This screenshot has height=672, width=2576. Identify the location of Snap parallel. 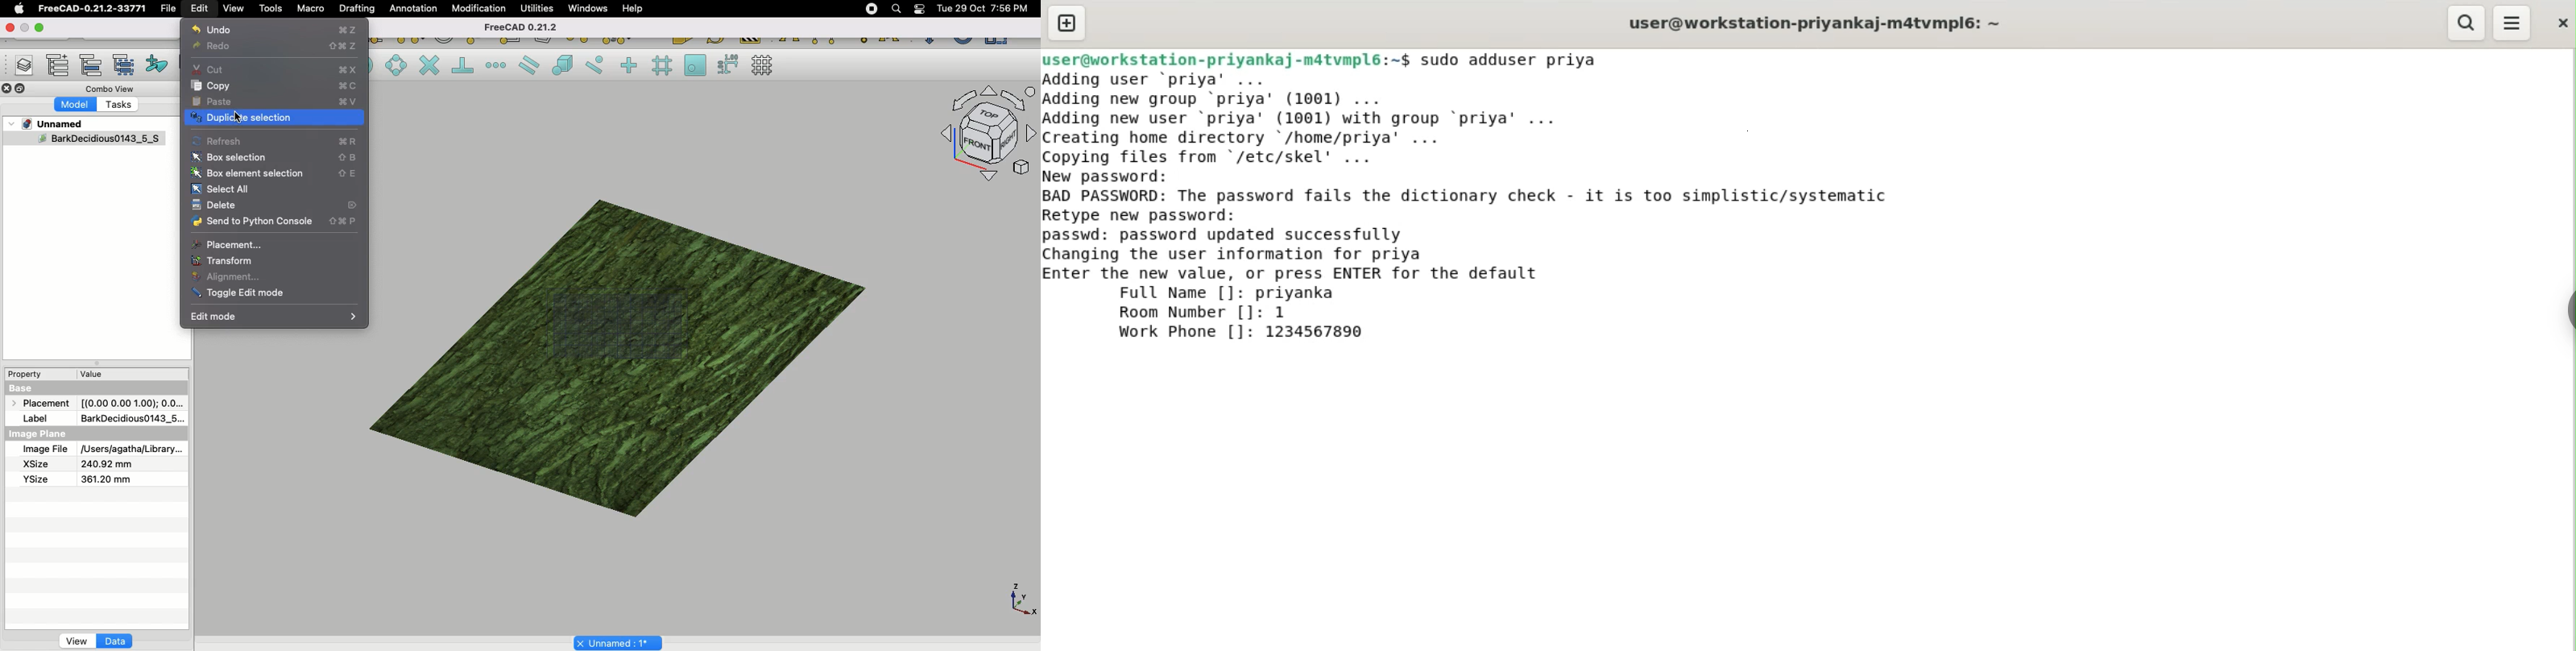
(529, 65).